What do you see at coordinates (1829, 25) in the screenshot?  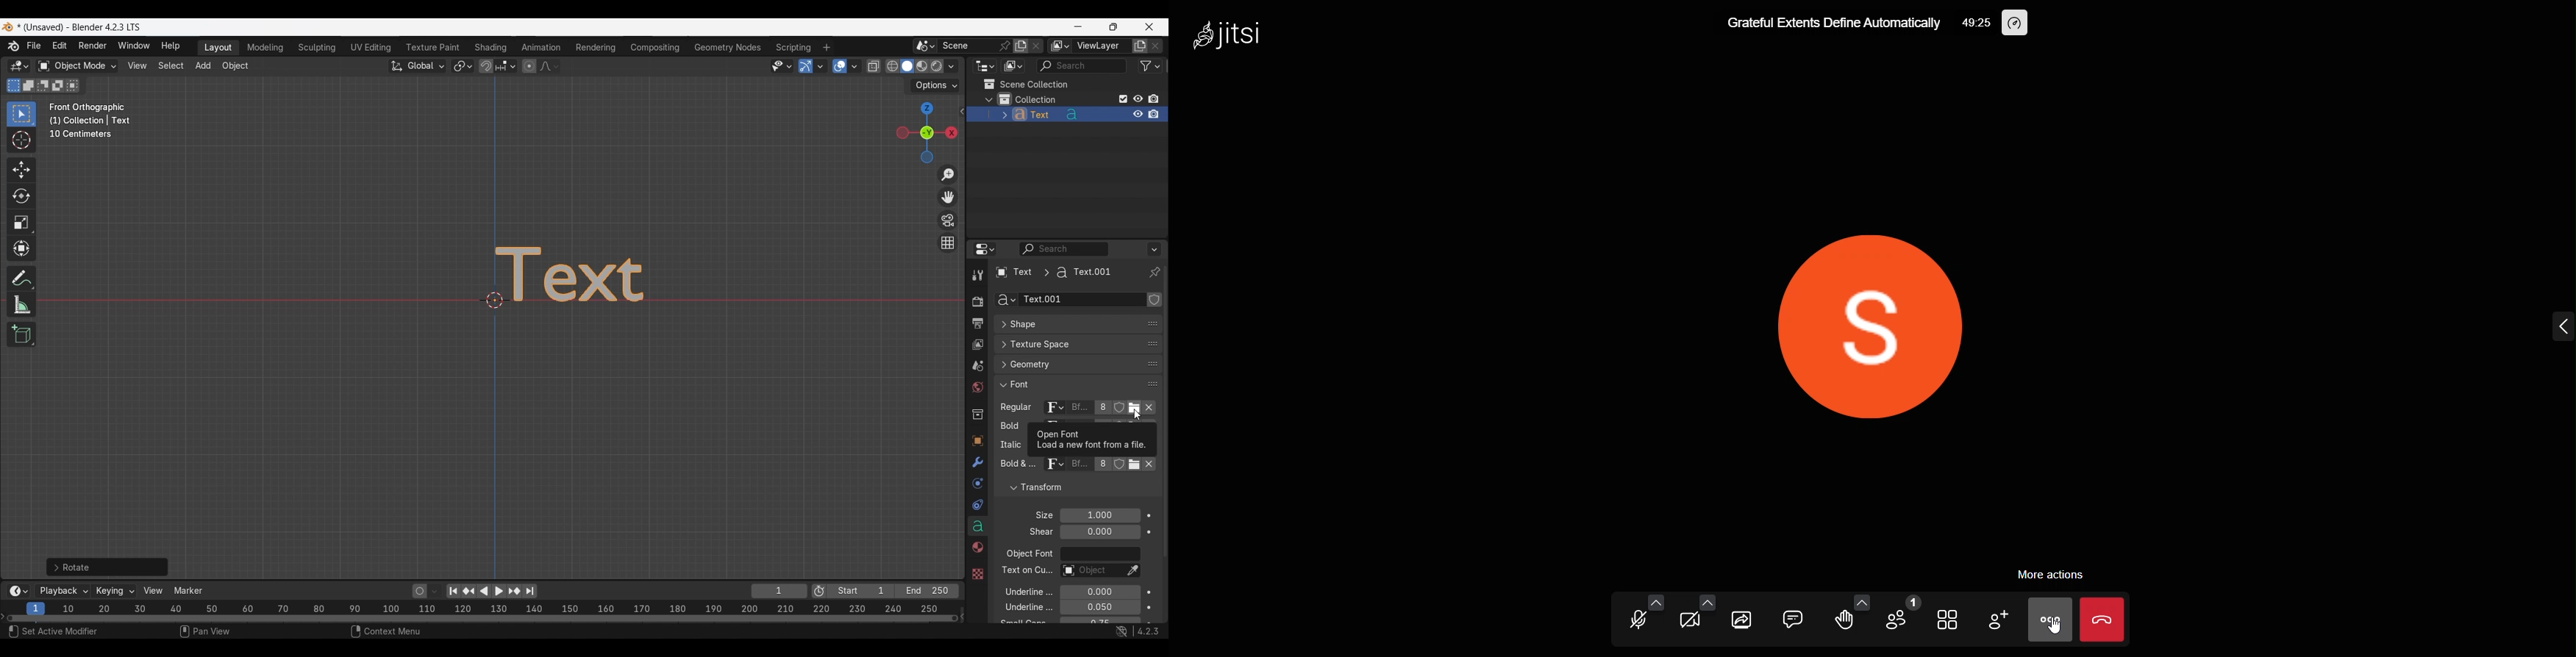 I see `meeting title` at bounding box center [1829, 25].